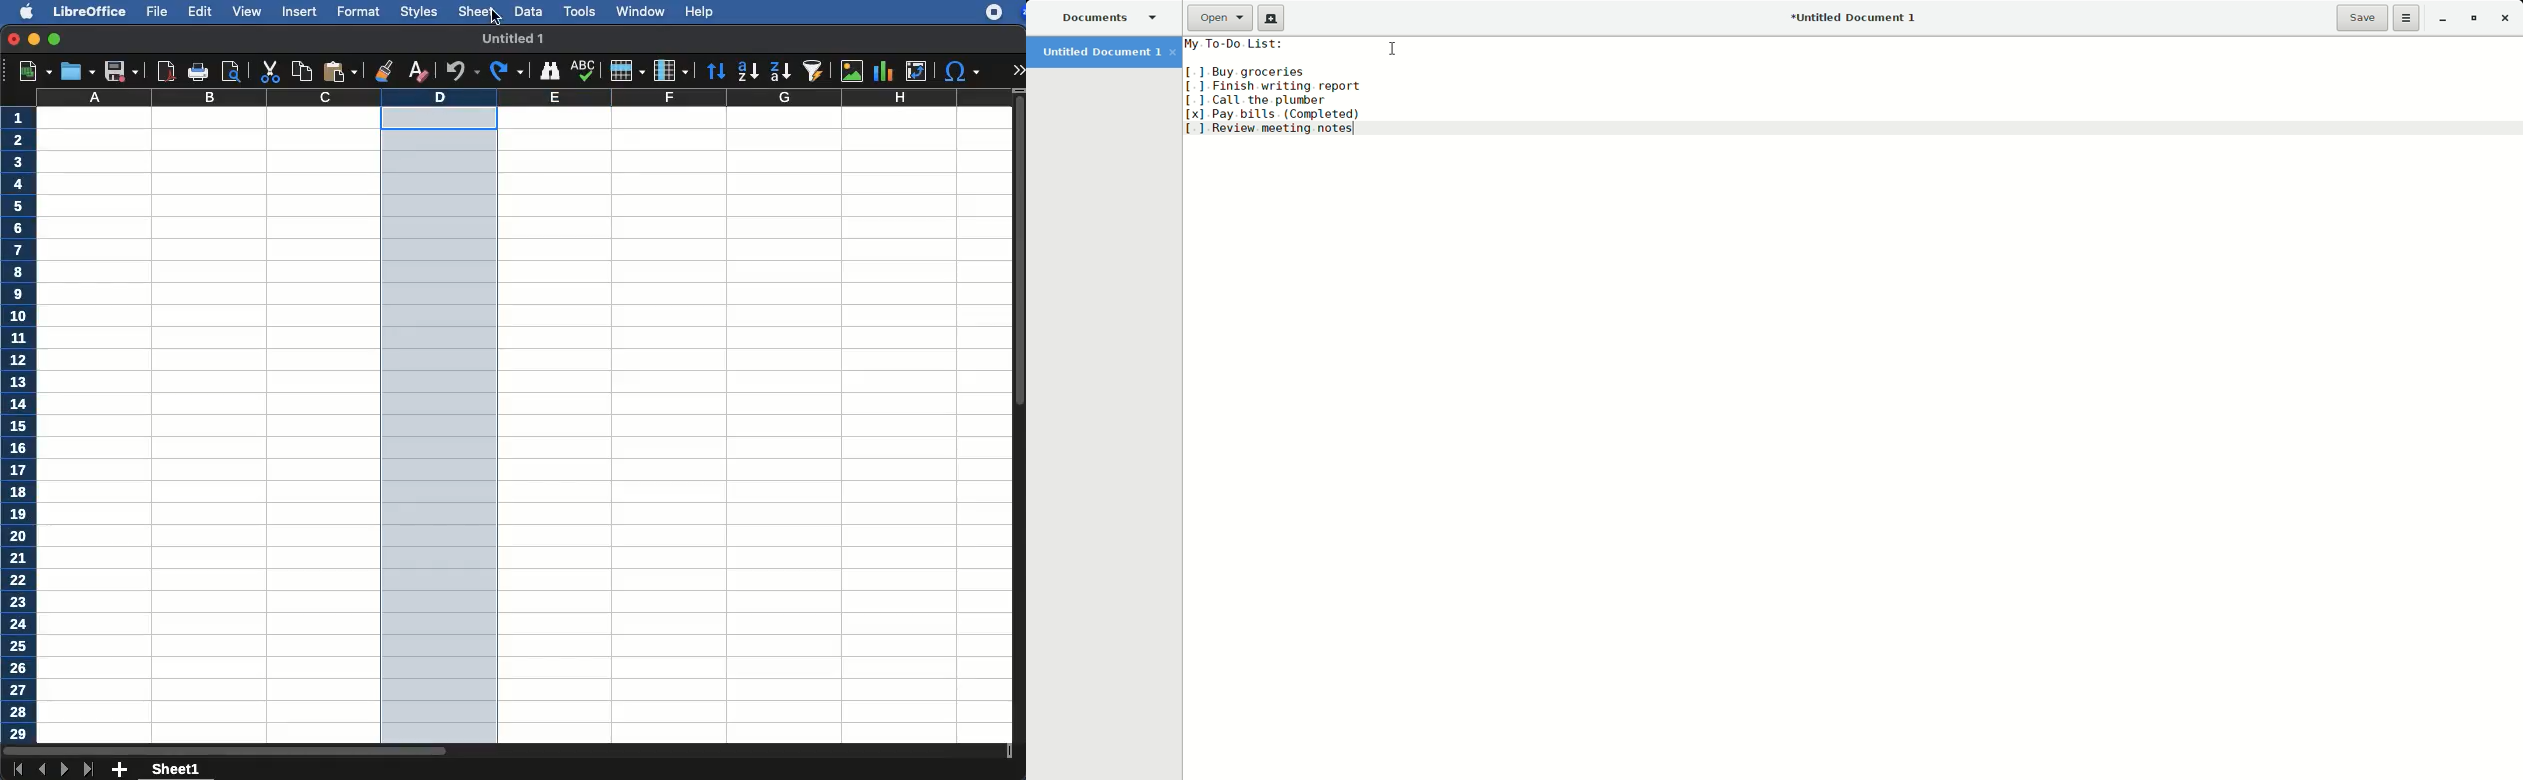  Describe the element at coordinates (159, 12) in the screenshot. I see `file` at that location.